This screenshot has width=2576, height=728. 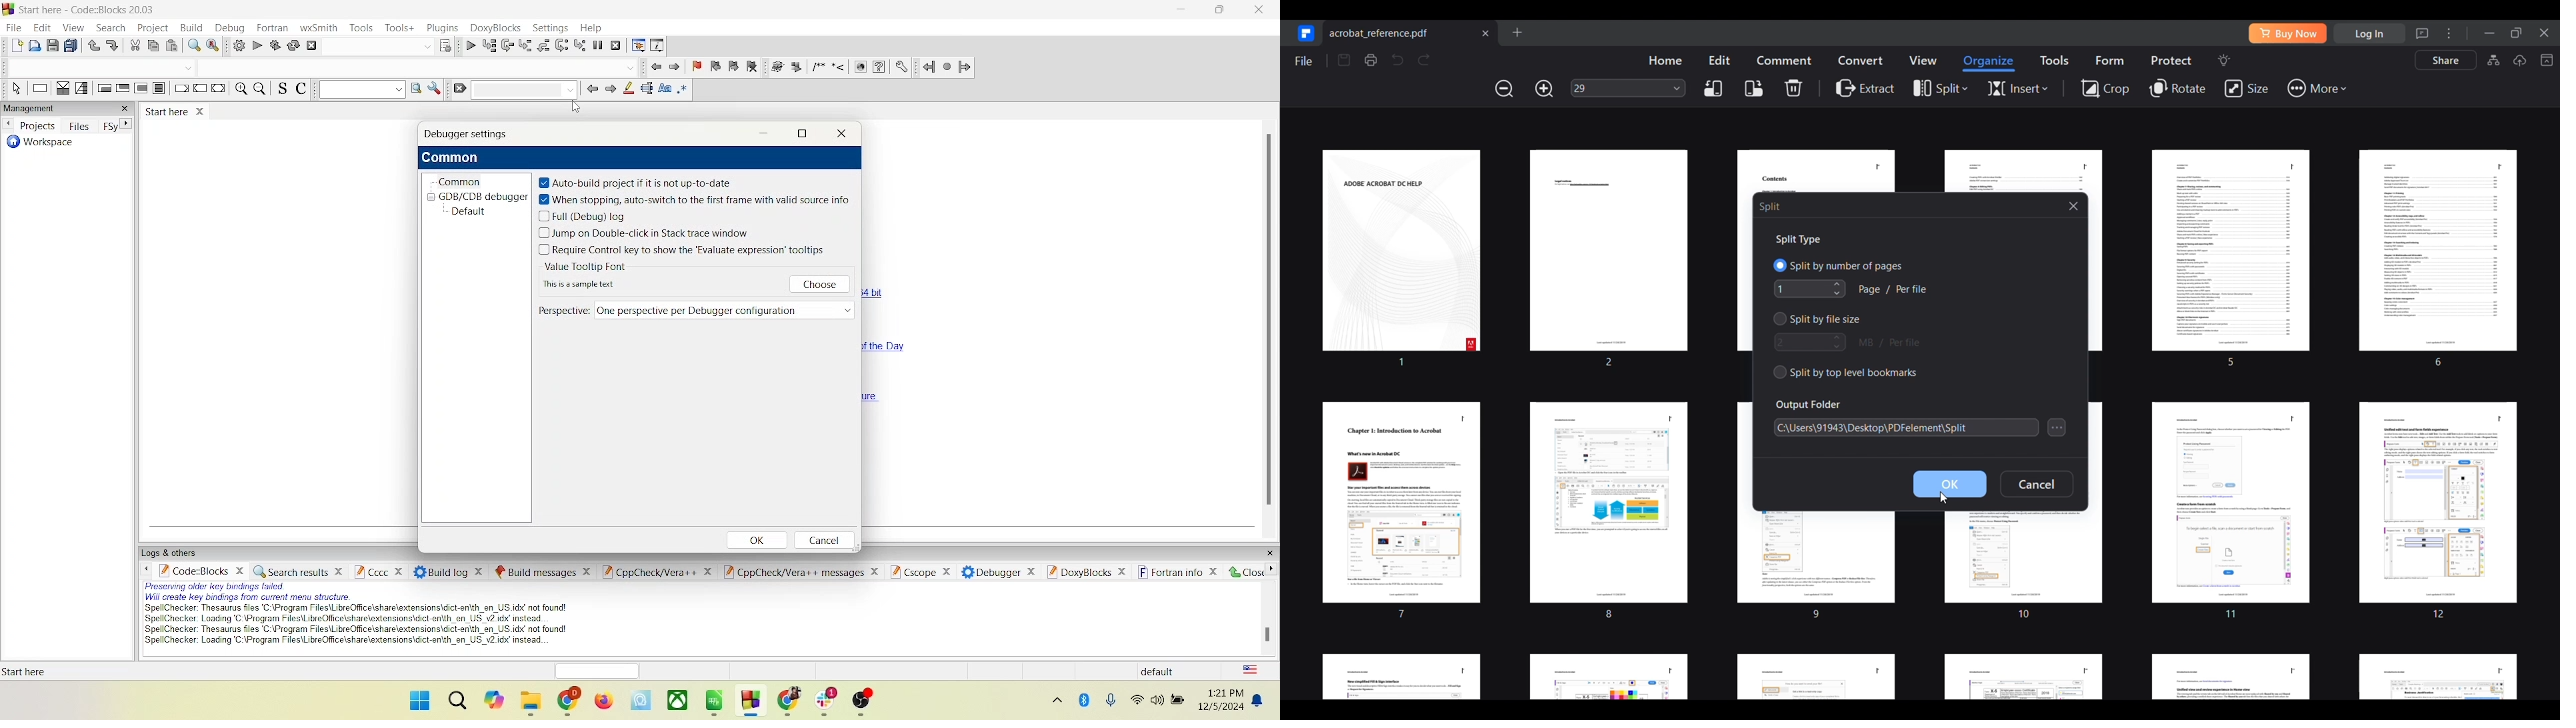 I want to click on save, so click(x=54, y=44).